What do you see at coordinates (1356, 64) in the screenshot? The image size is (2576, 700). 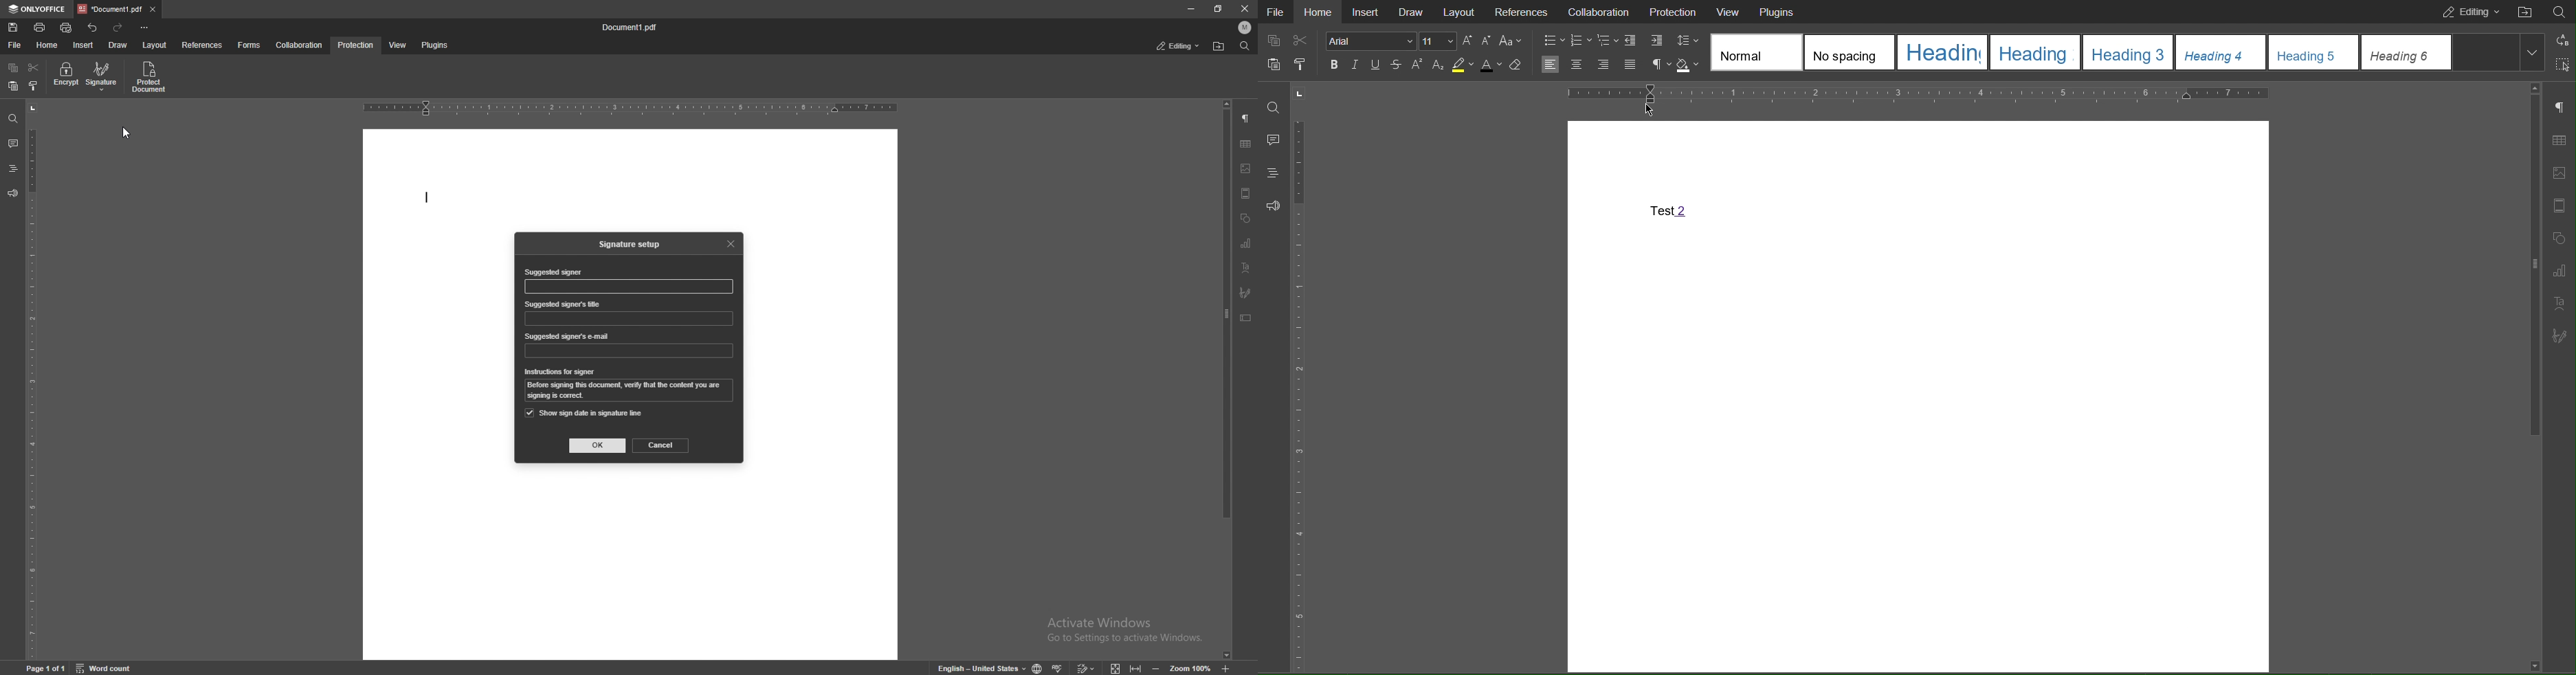 I see `Italic` at bounding box center [1356, 64].